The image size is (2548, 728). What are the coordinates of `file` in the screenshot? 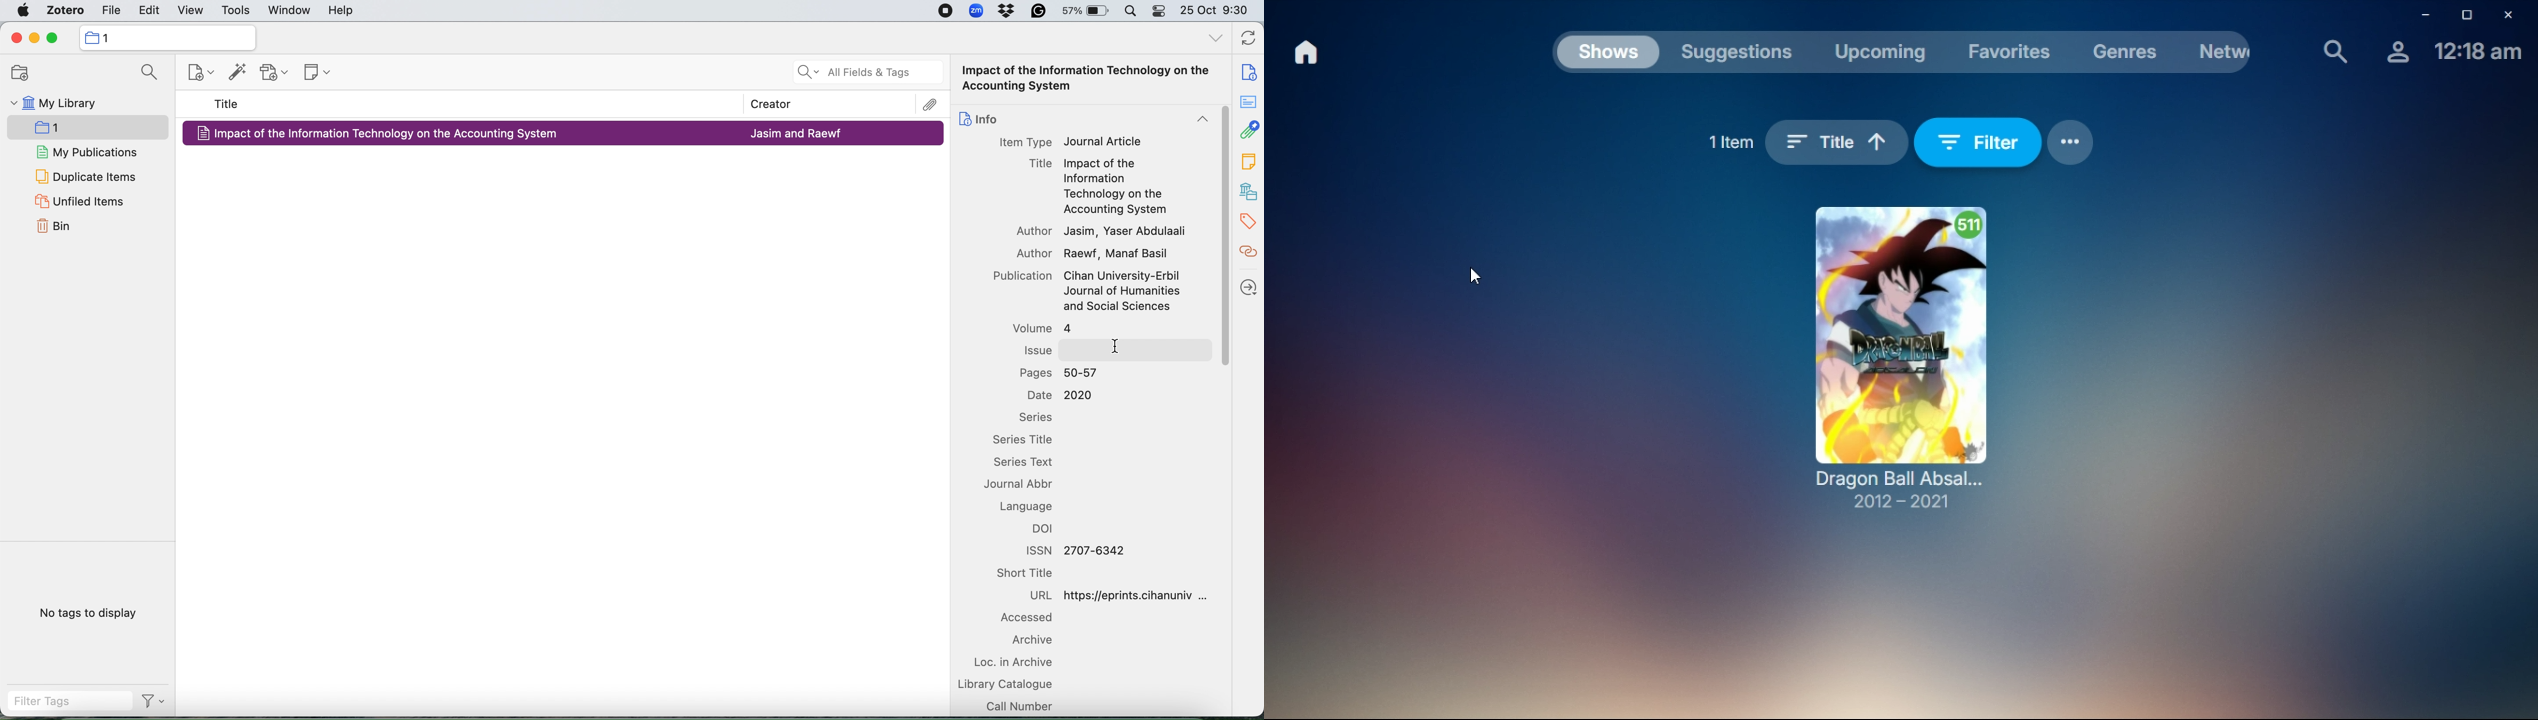 It's located at (110, 10).